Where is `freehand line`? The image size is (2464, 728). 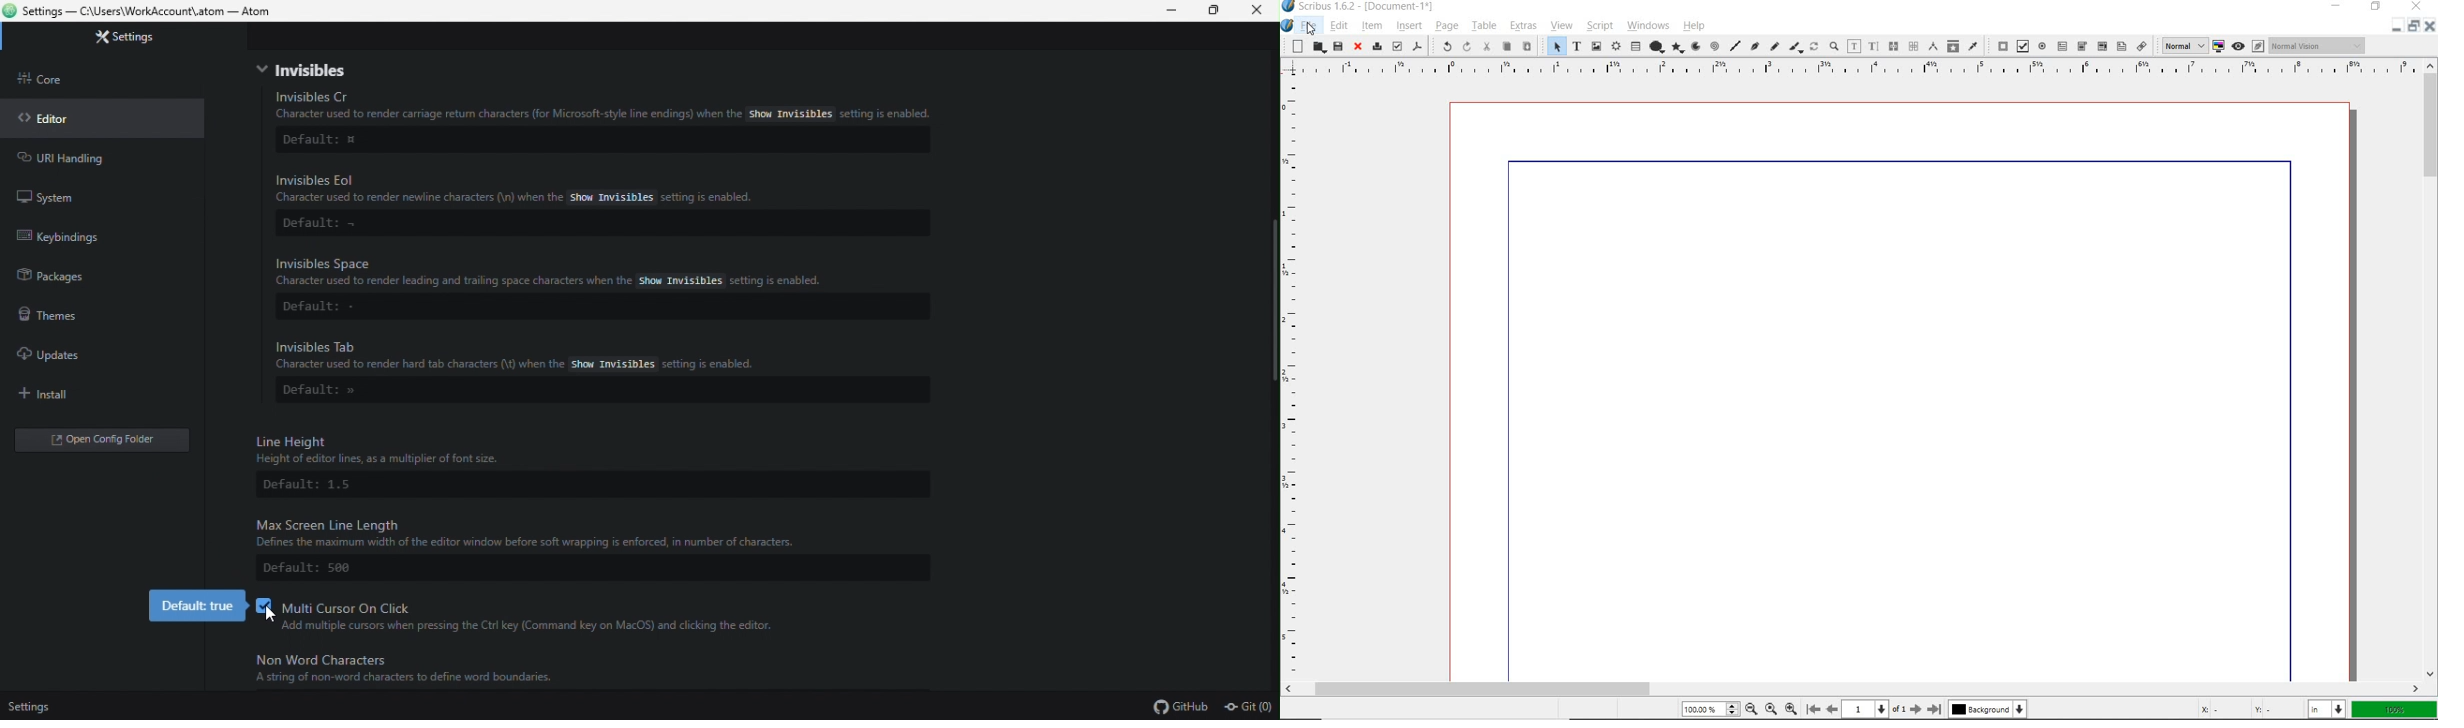
freehand line is located at coordinates (1774, 46).